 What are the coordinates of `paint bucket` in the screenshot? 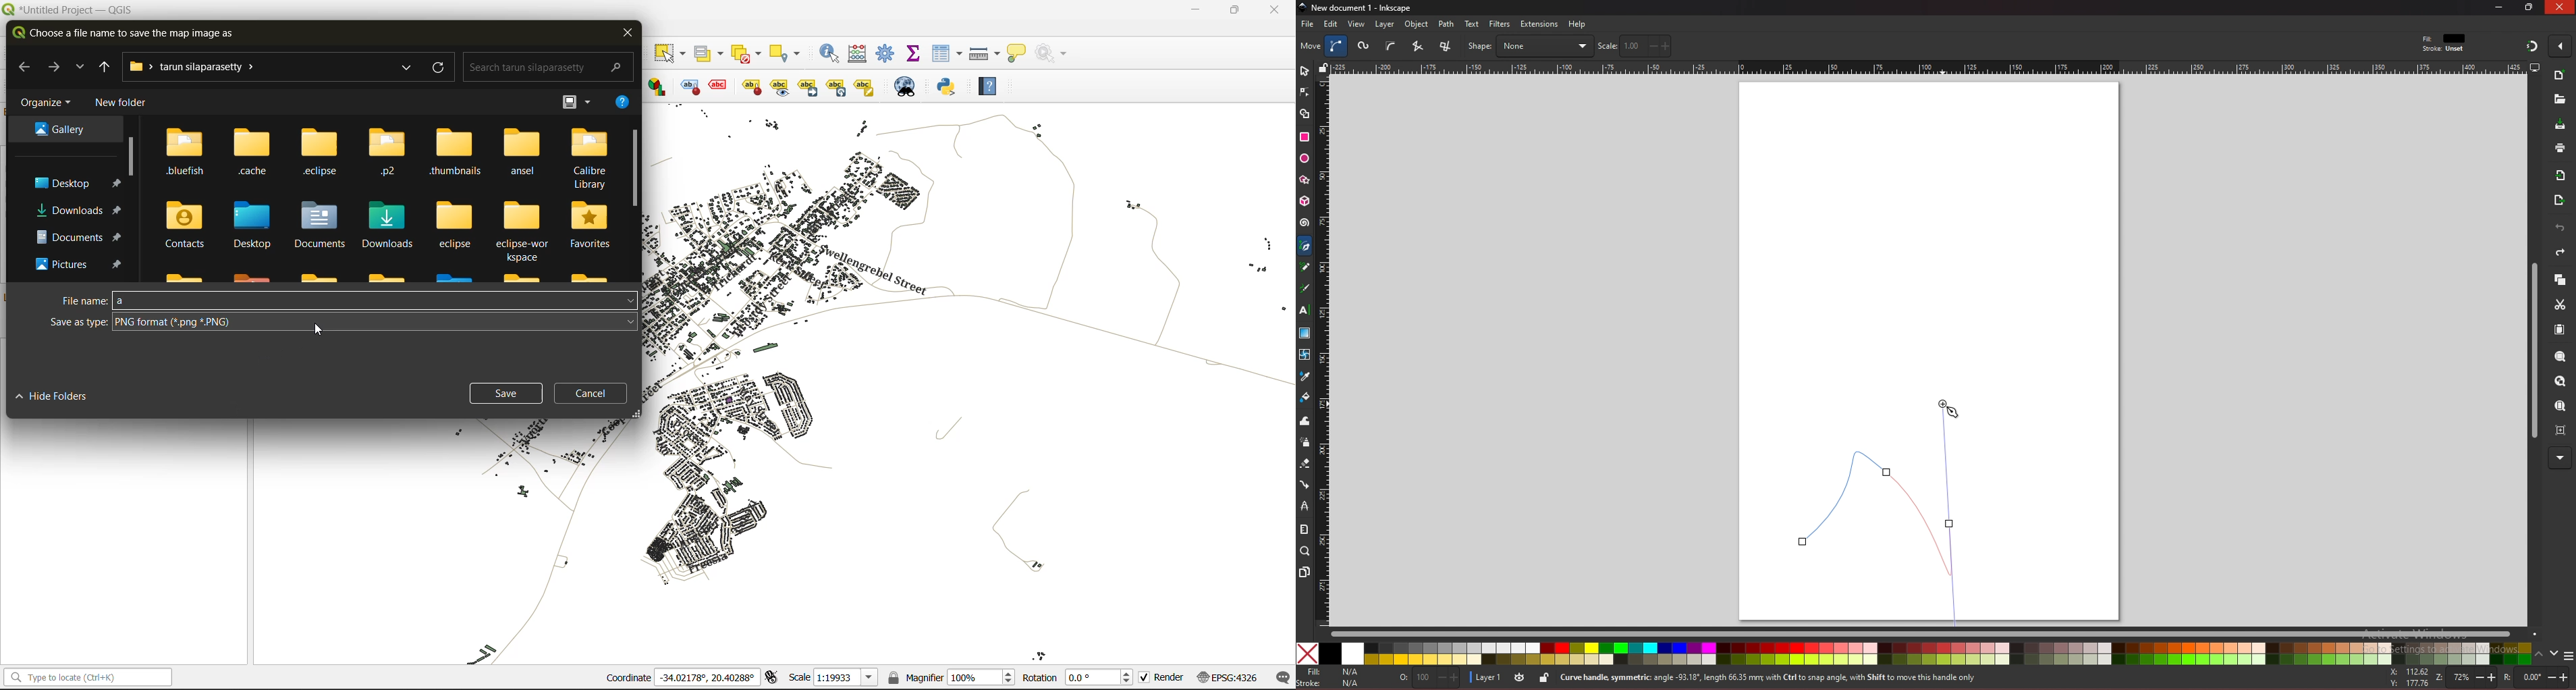 It's located at (1305, 396).